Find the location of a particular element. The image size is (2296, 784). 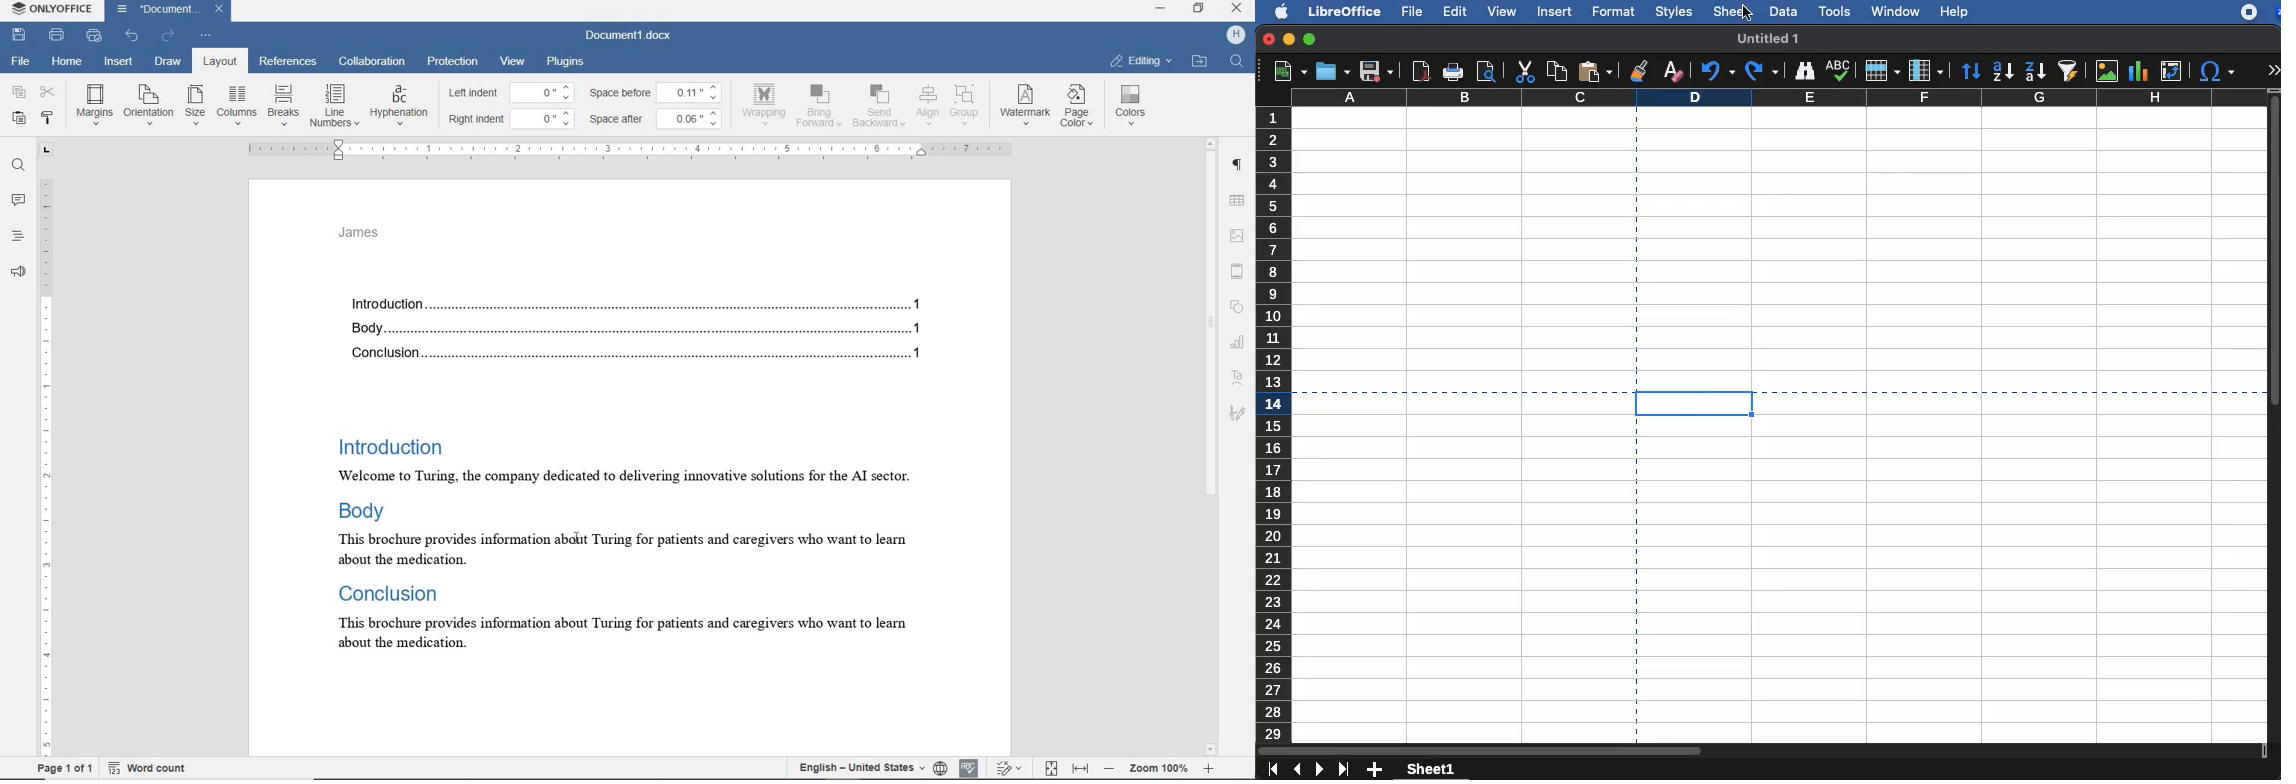

margins is located at coordinates (94, 104).